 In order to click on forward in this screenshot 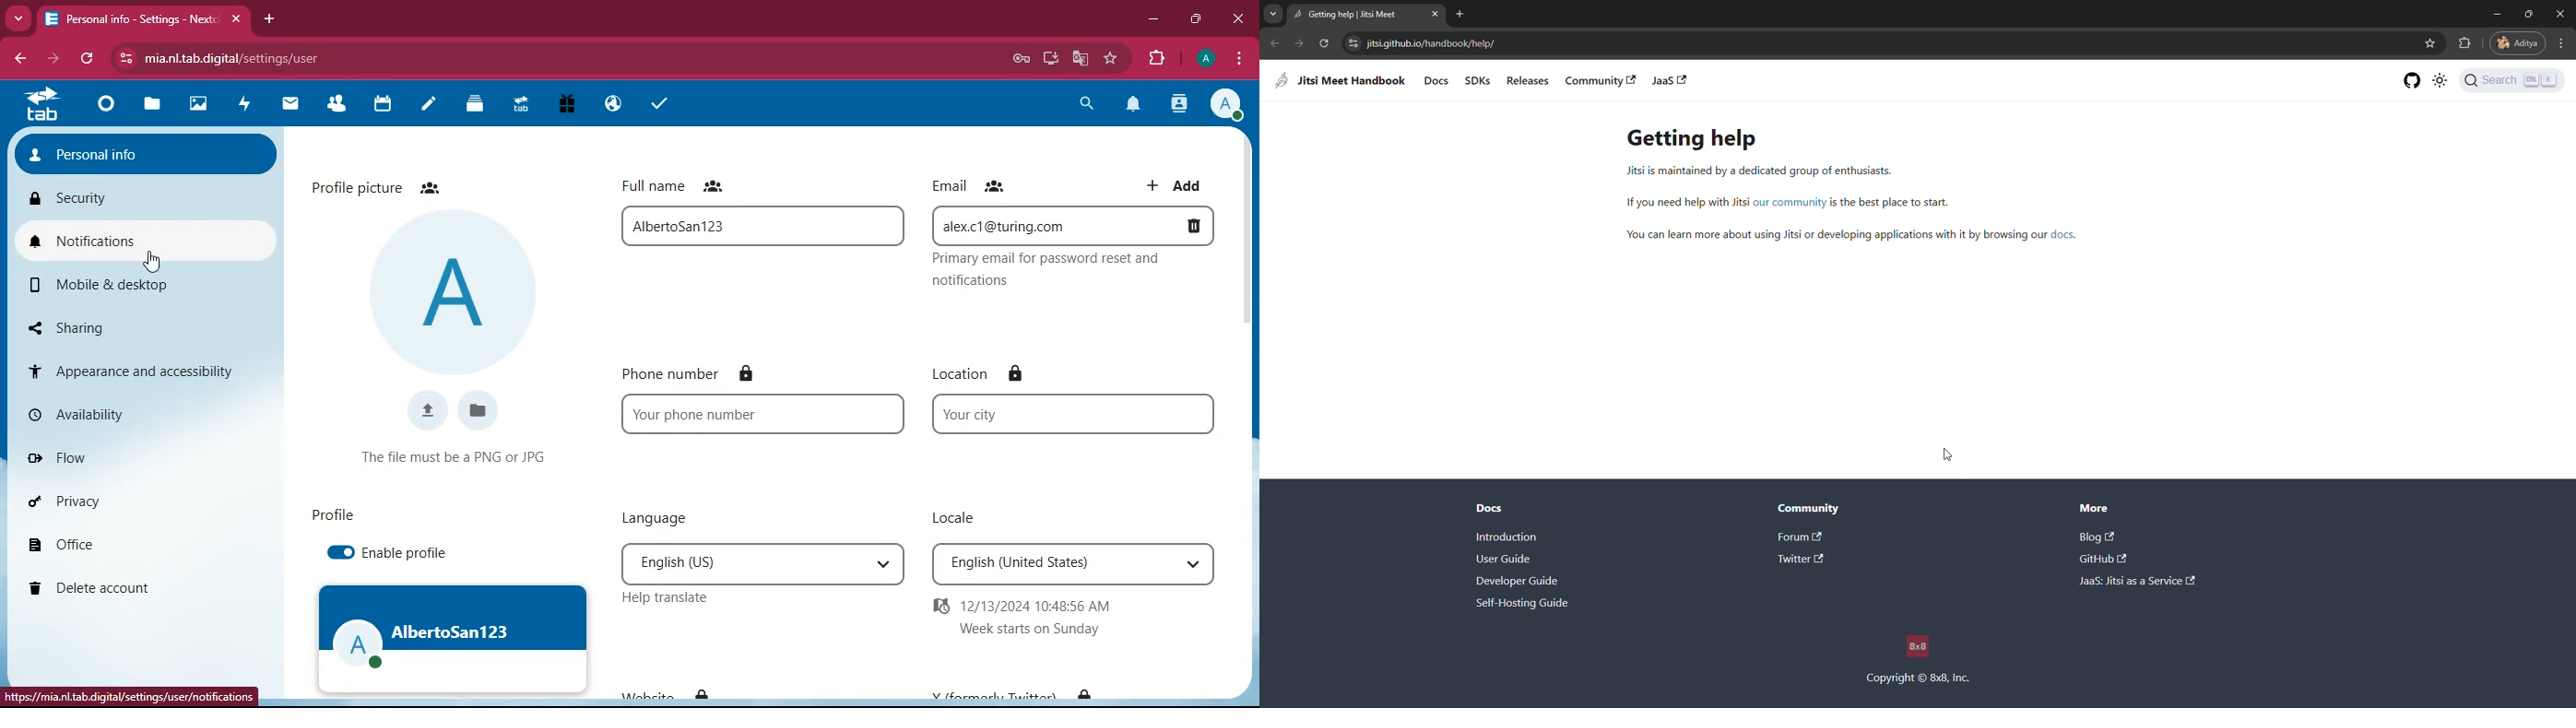, I will do `click(1300, 43)`.